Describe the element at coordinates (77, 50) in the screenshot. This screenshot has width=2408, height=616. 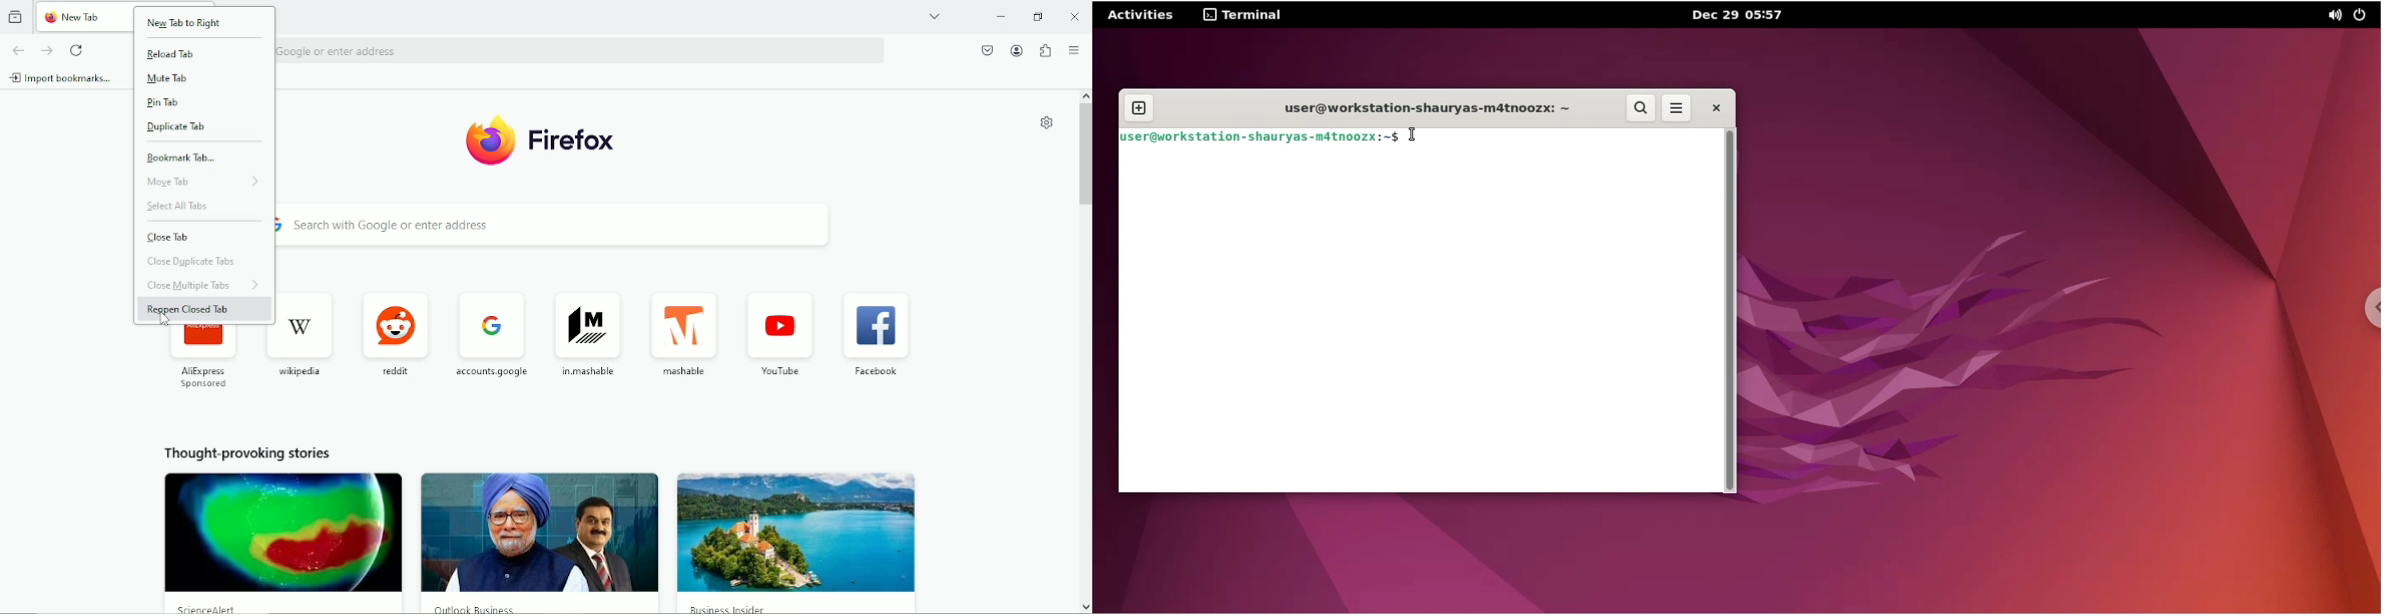
I see `Reload current tab` at that location.